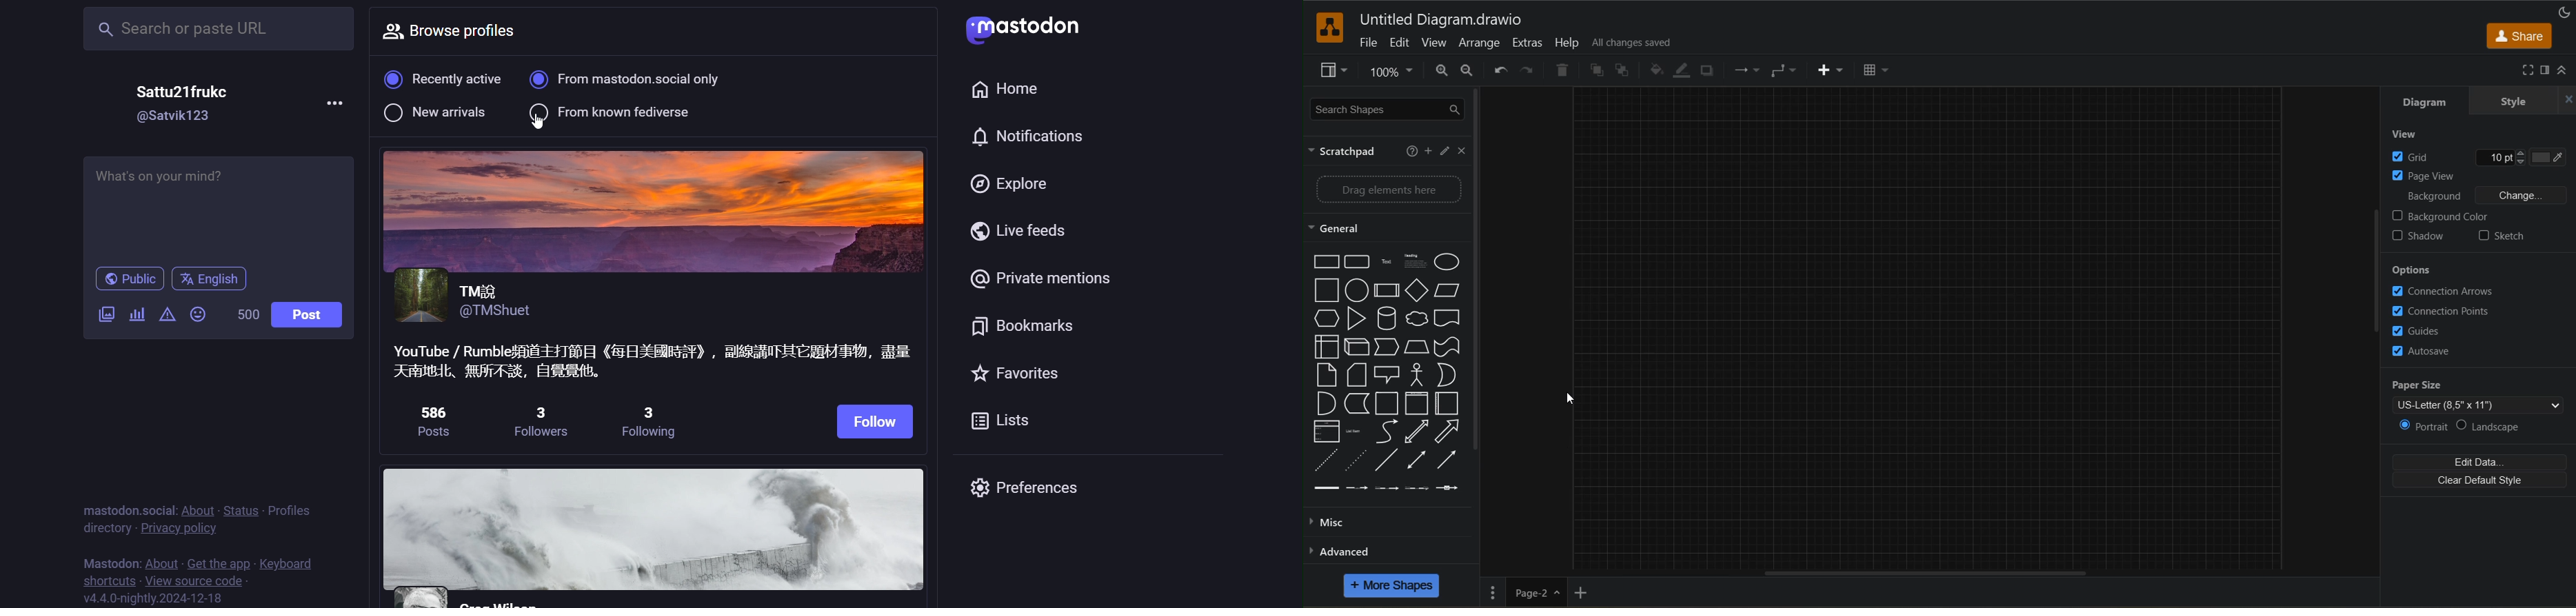 This screenshot has height=616, width=2576. What do you see at coordinates (1443, 71) in the screenshot?
I see `zoom in` at bounding box center [1443, 71].